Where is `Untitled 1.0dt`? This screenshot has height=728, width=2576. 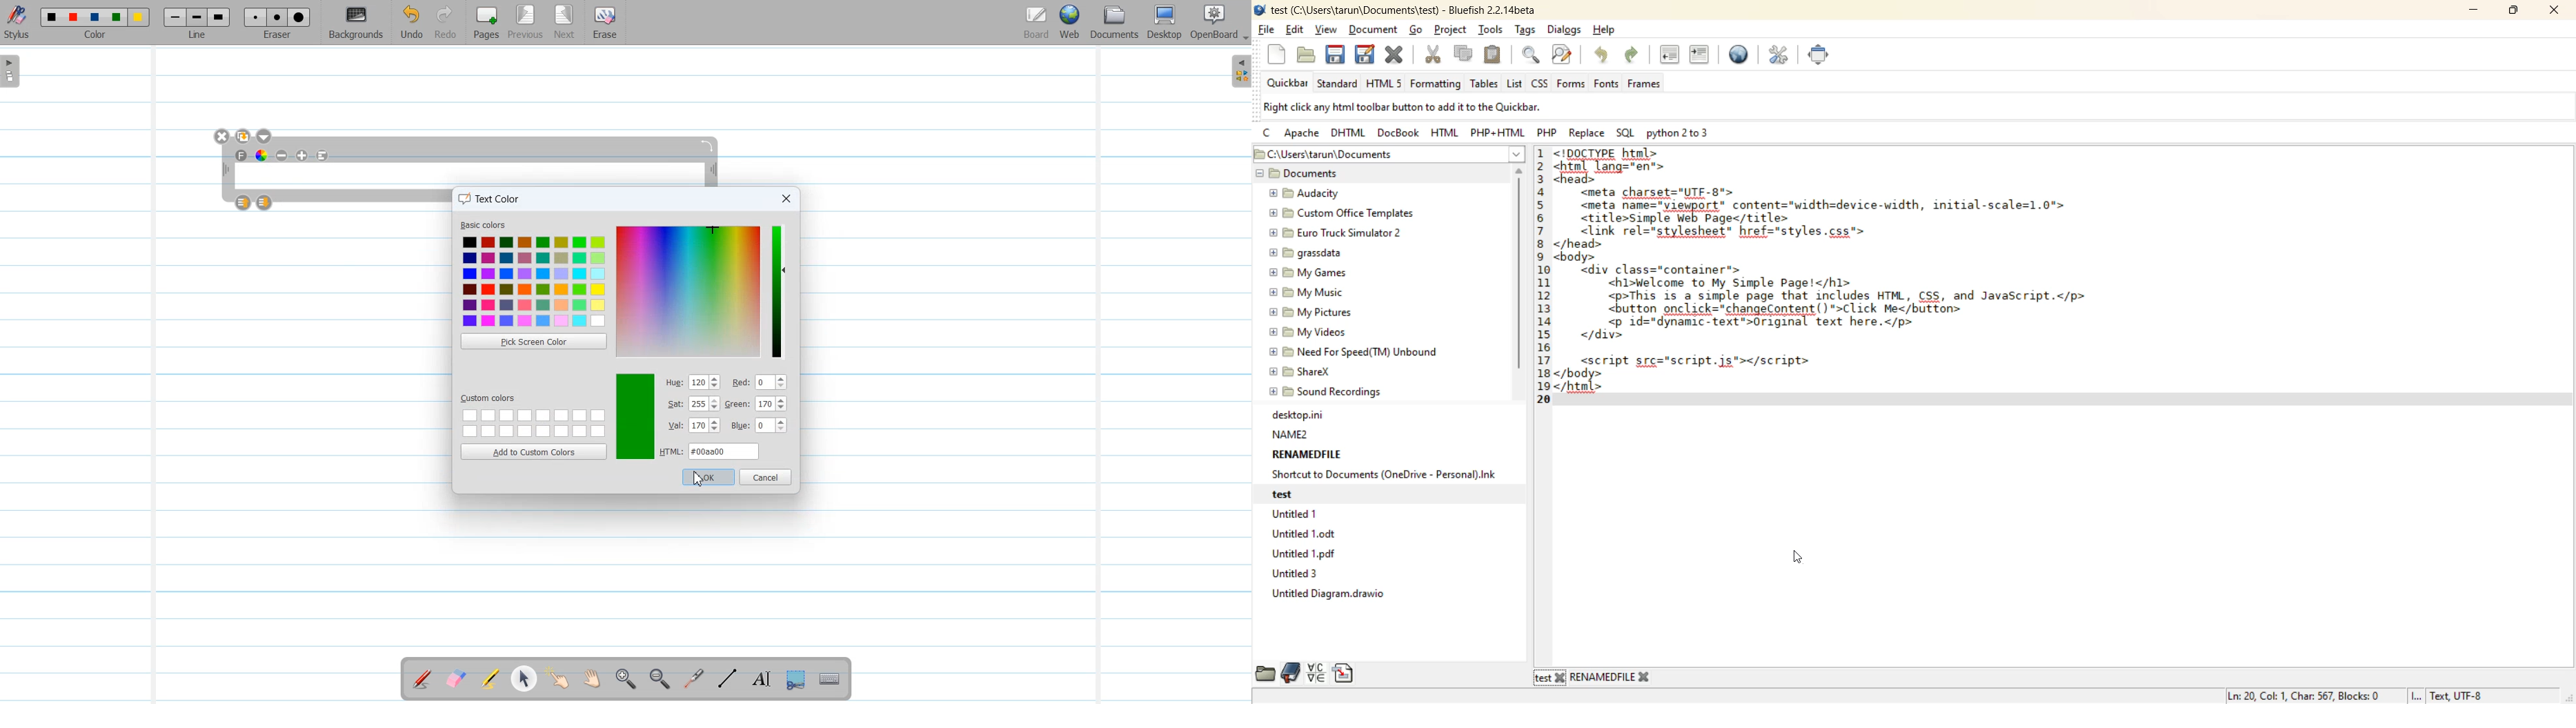 Untitled 1.0dt is located at coordinates (1316, 533).